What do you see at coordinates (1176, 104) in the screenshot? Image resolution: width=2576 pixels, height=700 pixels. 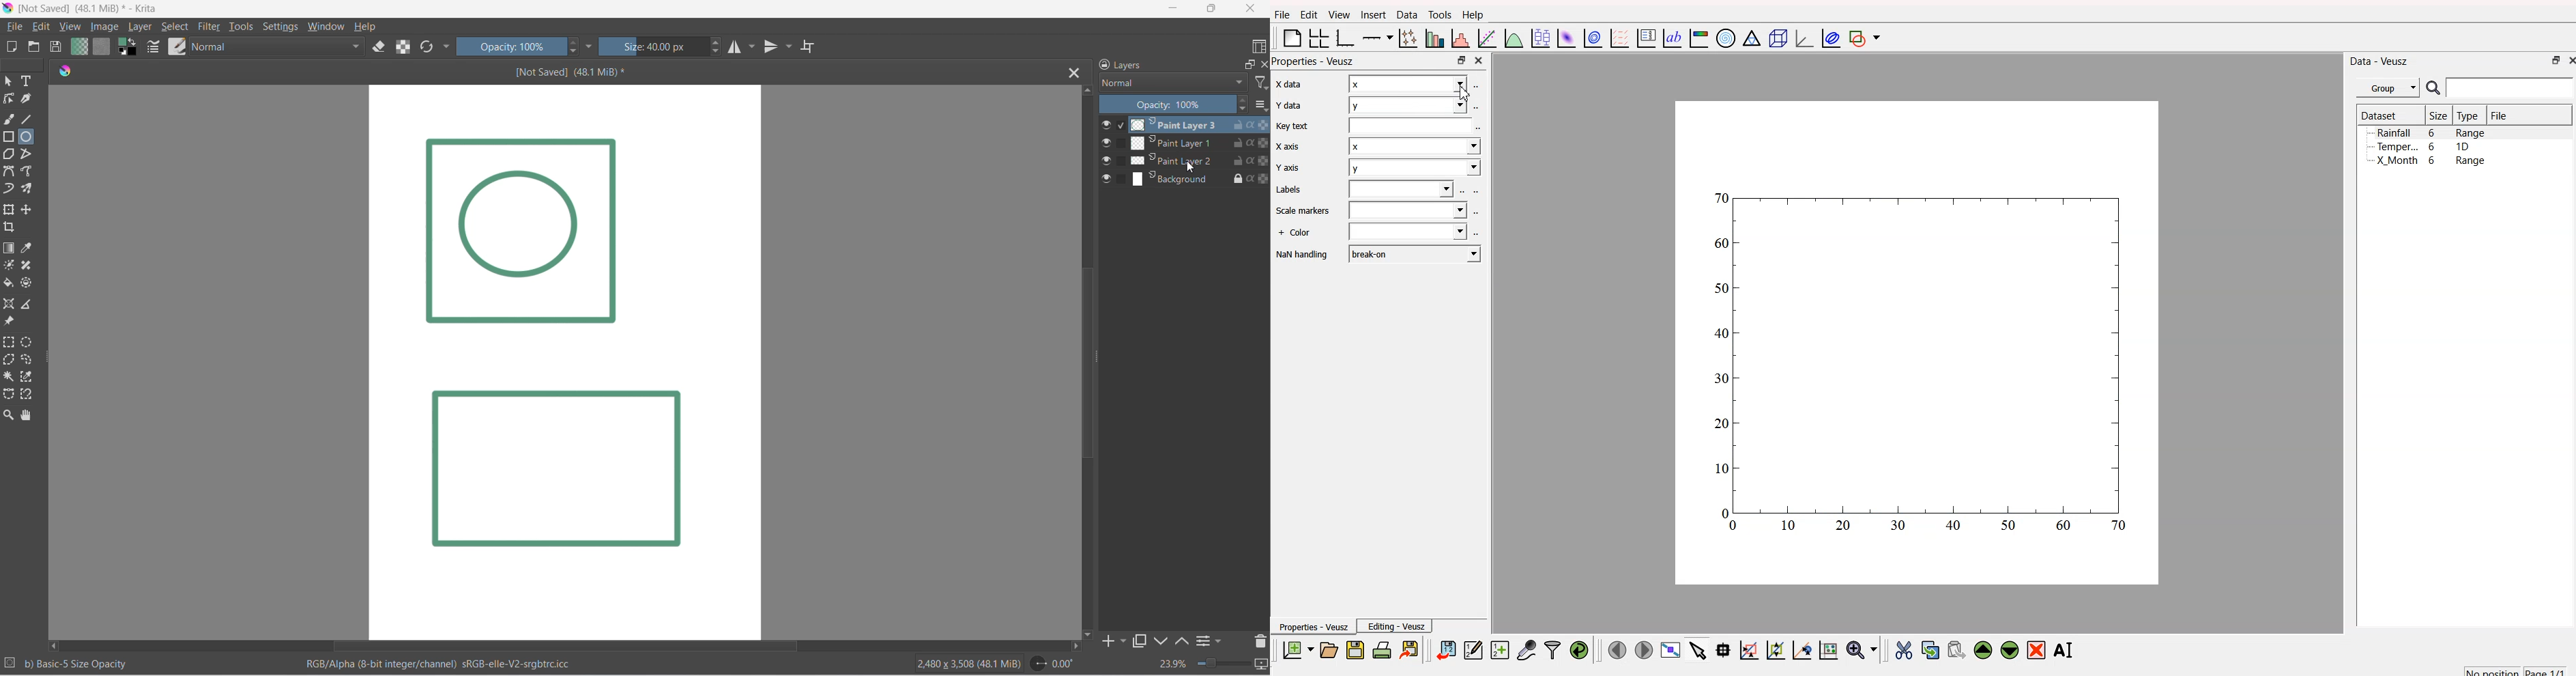 I see `opacity` at bounding box center [1176, 104].